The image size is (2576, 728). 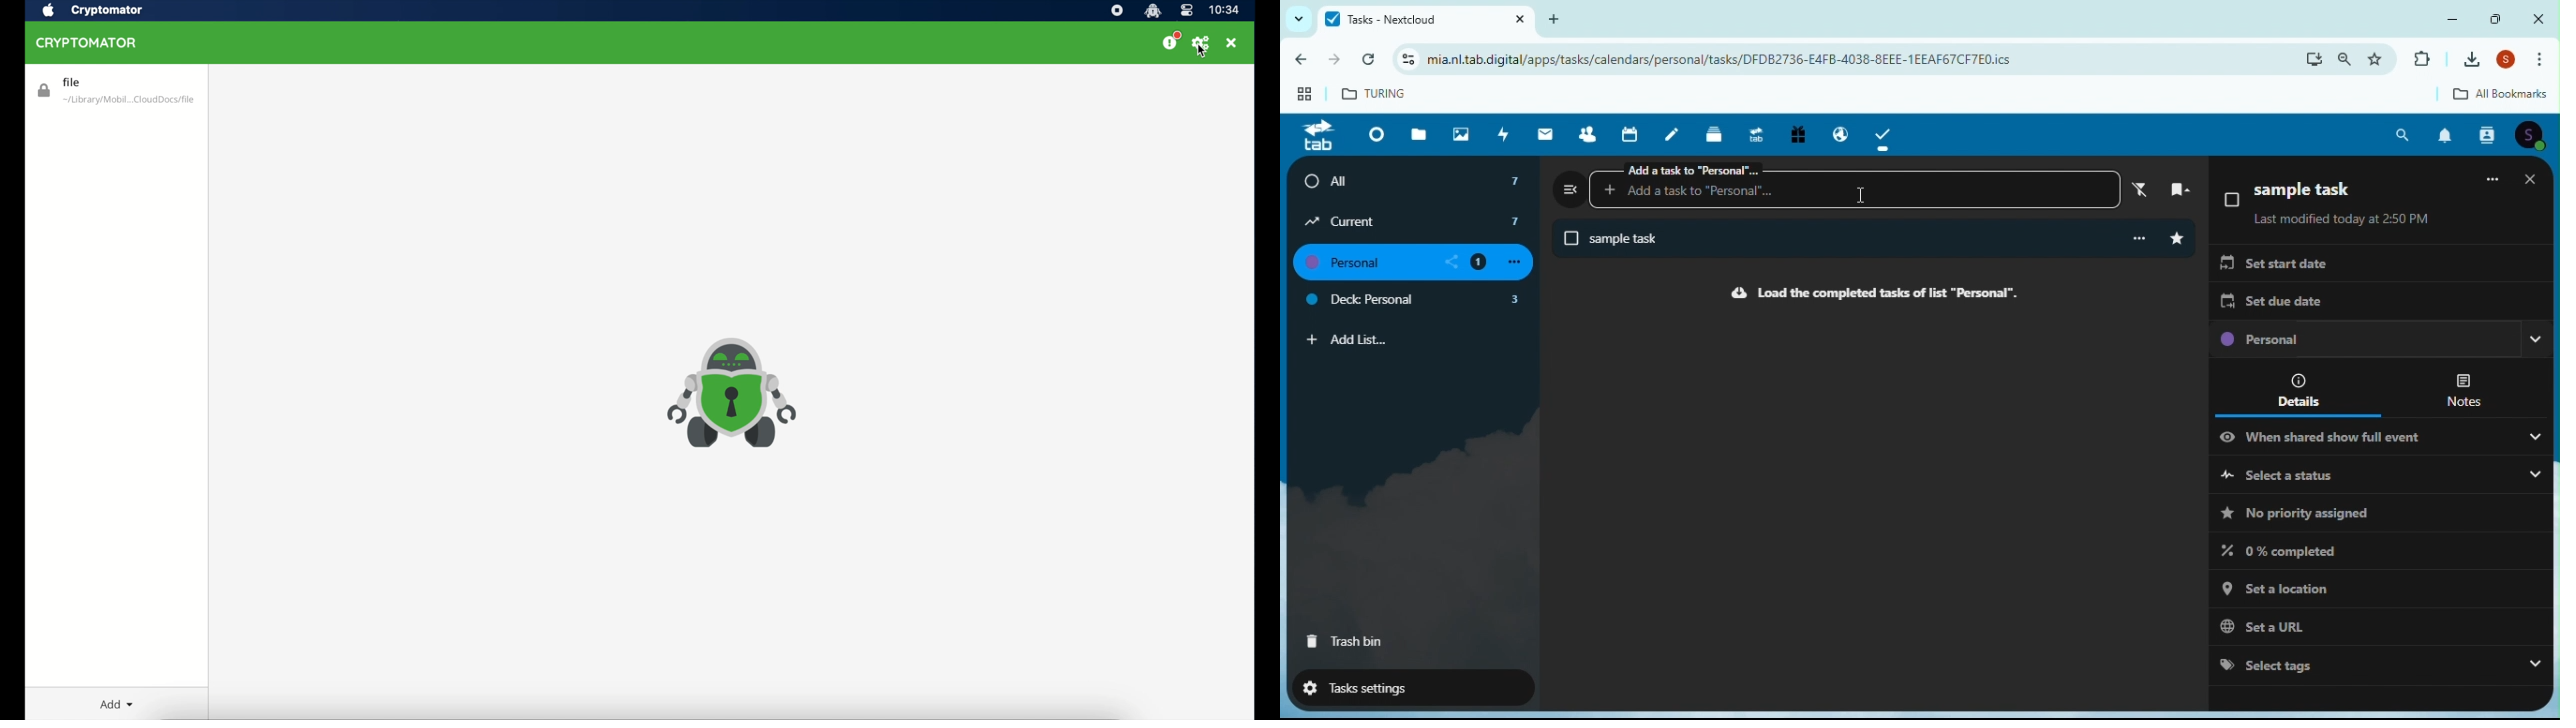 I want to click on Set start date, so click(x=2275, y=266).